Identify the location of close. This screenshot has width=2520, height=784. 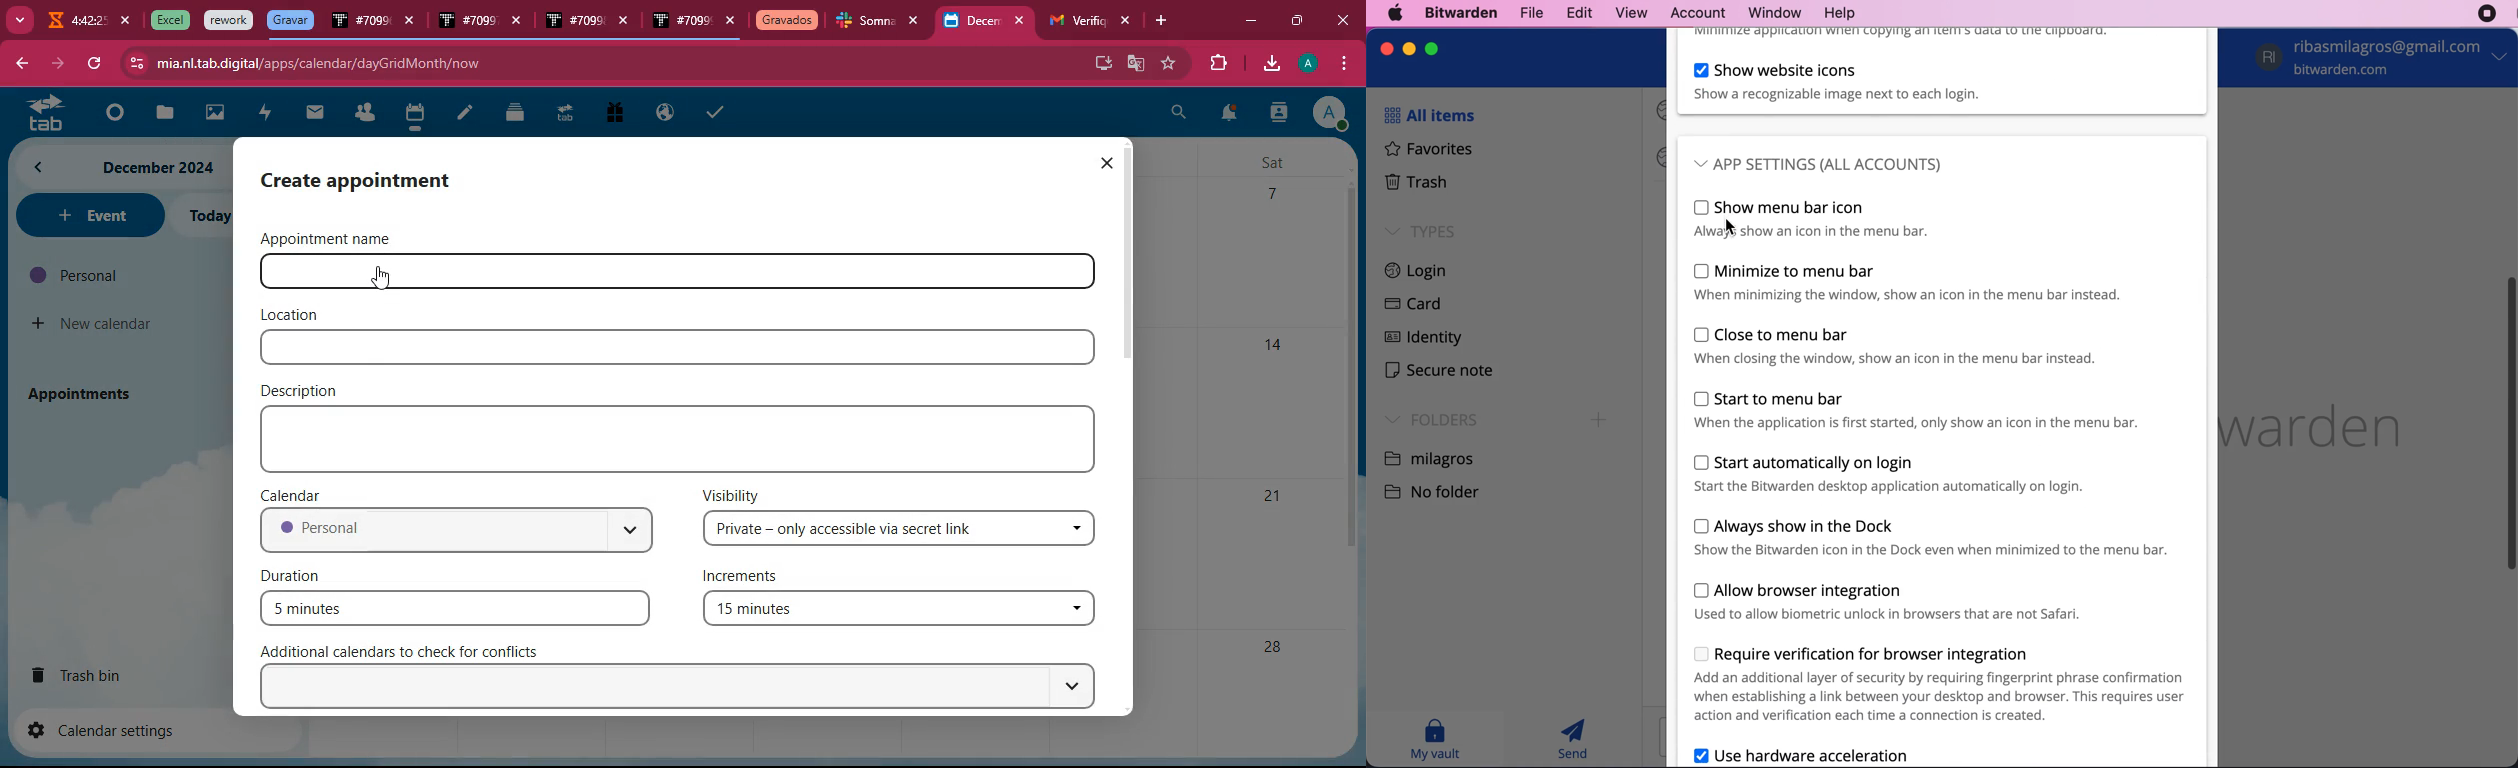
(731, 22).